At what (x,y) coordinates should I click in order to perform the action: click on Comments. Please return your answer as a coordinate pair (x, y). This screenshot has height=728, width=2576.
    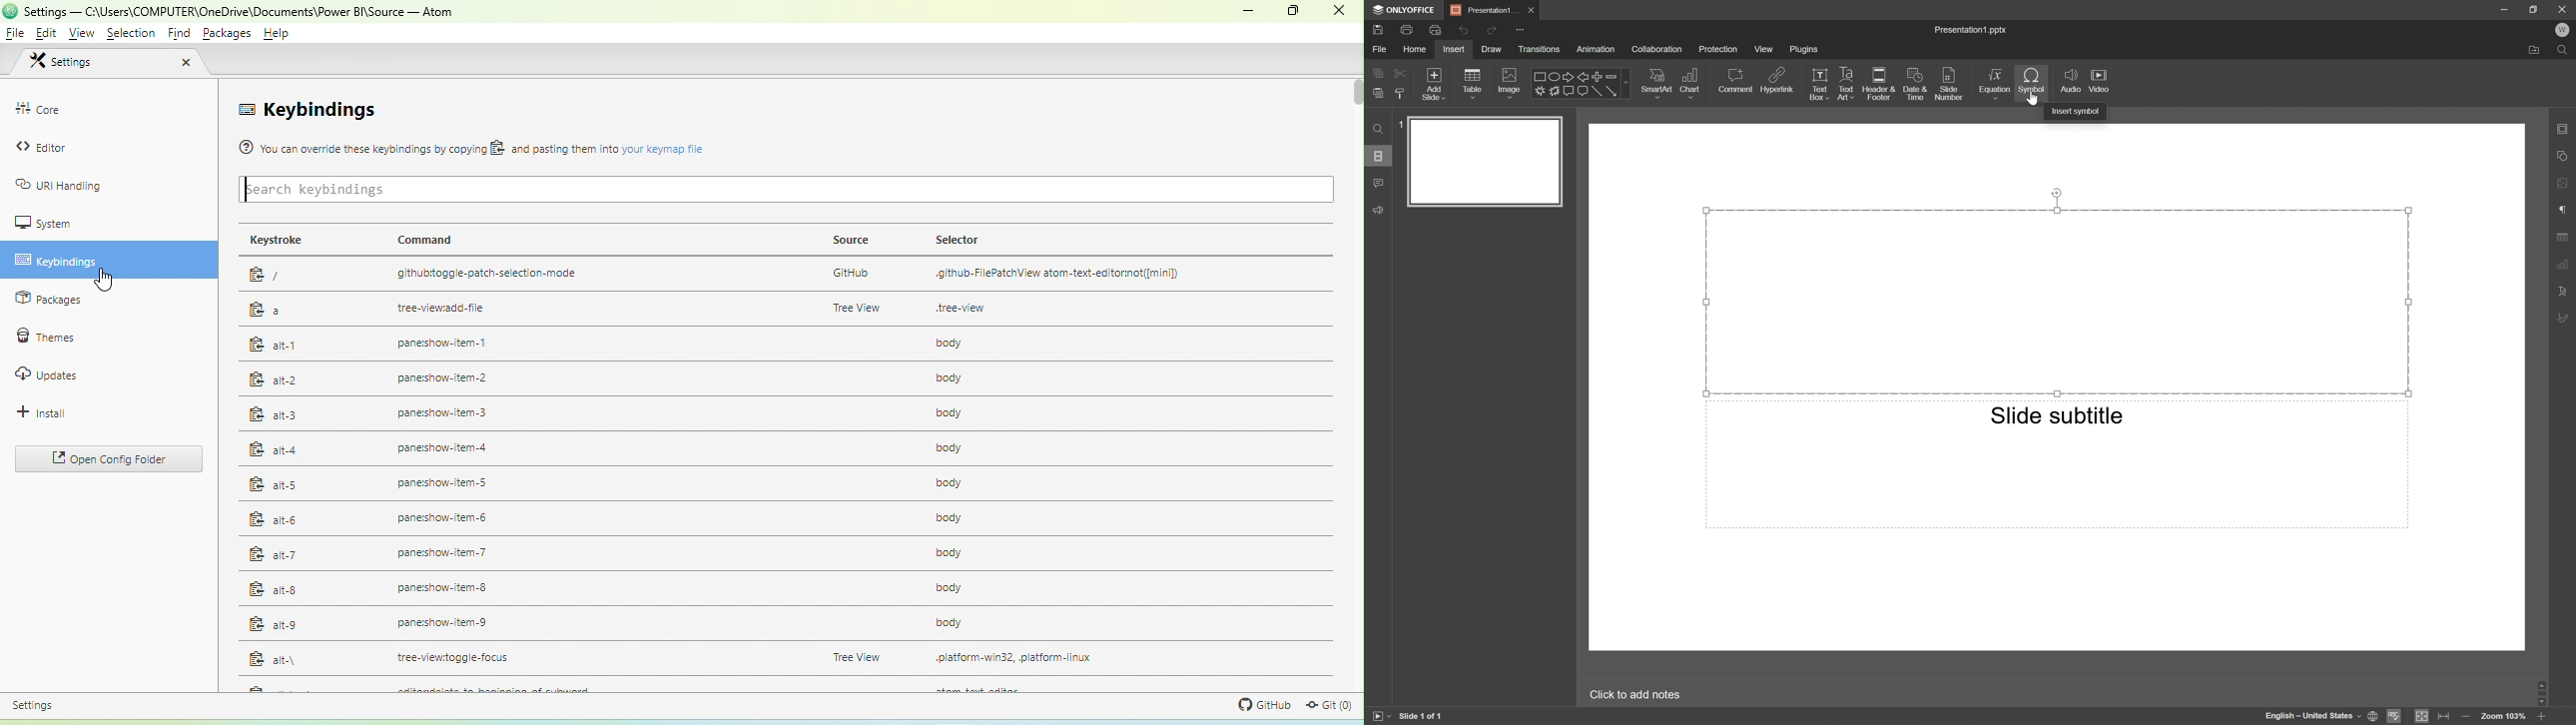
    Looking at the image, I should click on (1379, 182).